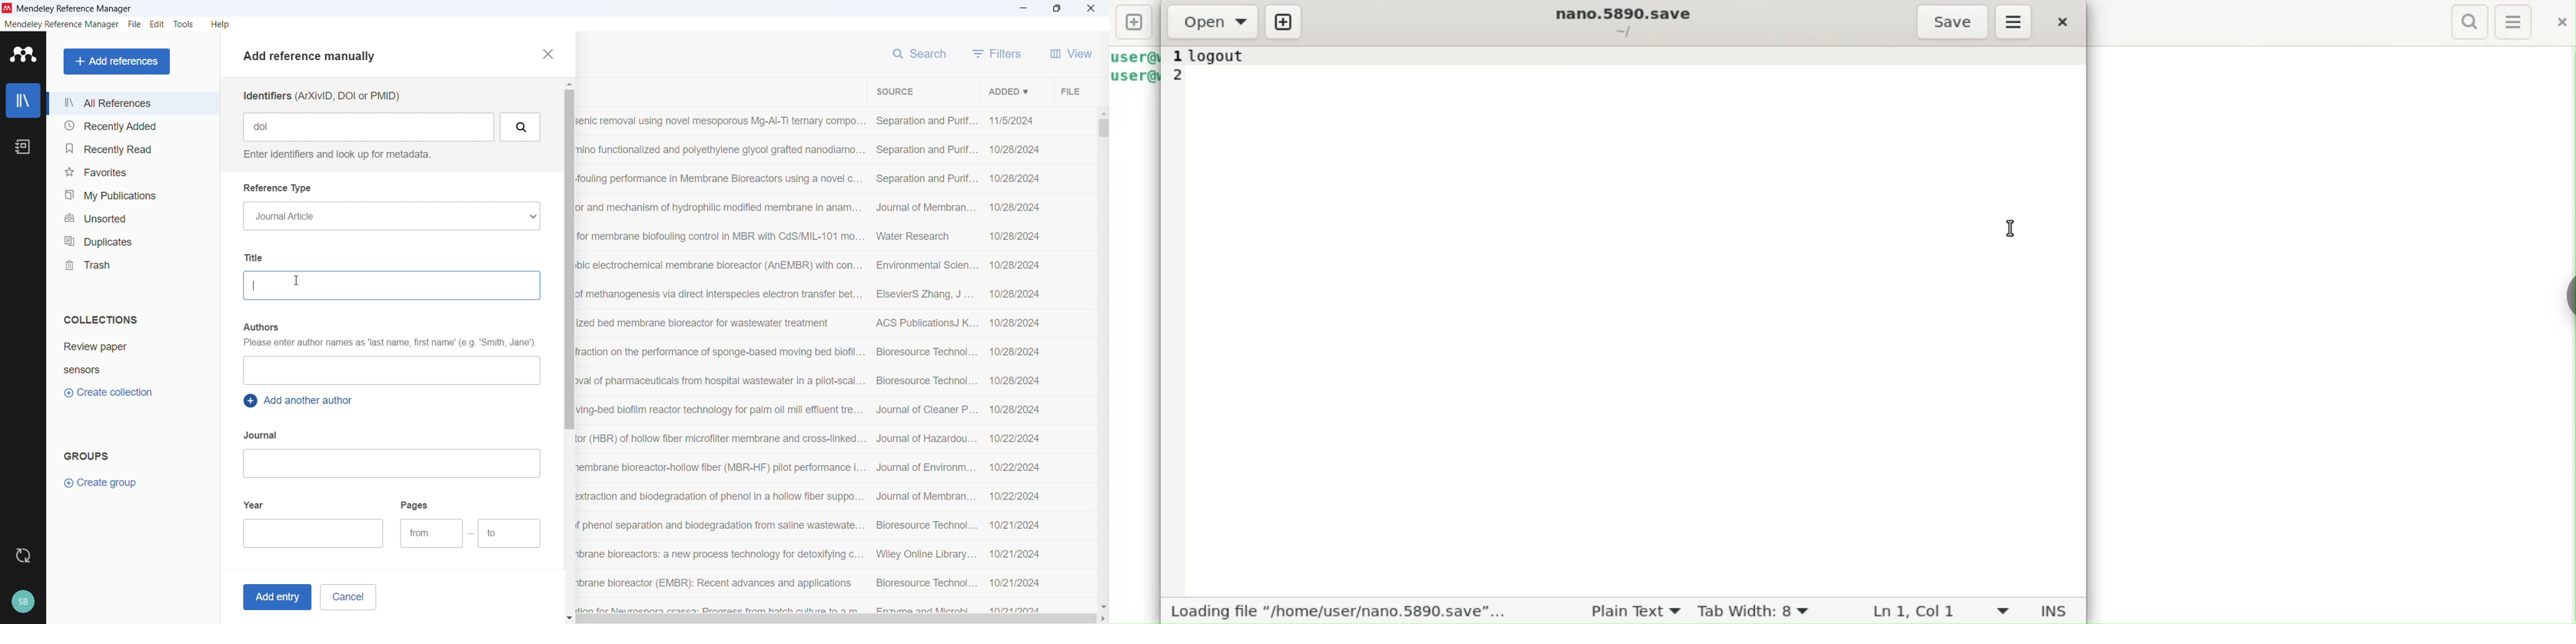 This screenshot has height=644, width=2576. What do you see at coordinates (321, 96) in the screenshot?
I see `Identifiers` at bounding box center [321, 96].